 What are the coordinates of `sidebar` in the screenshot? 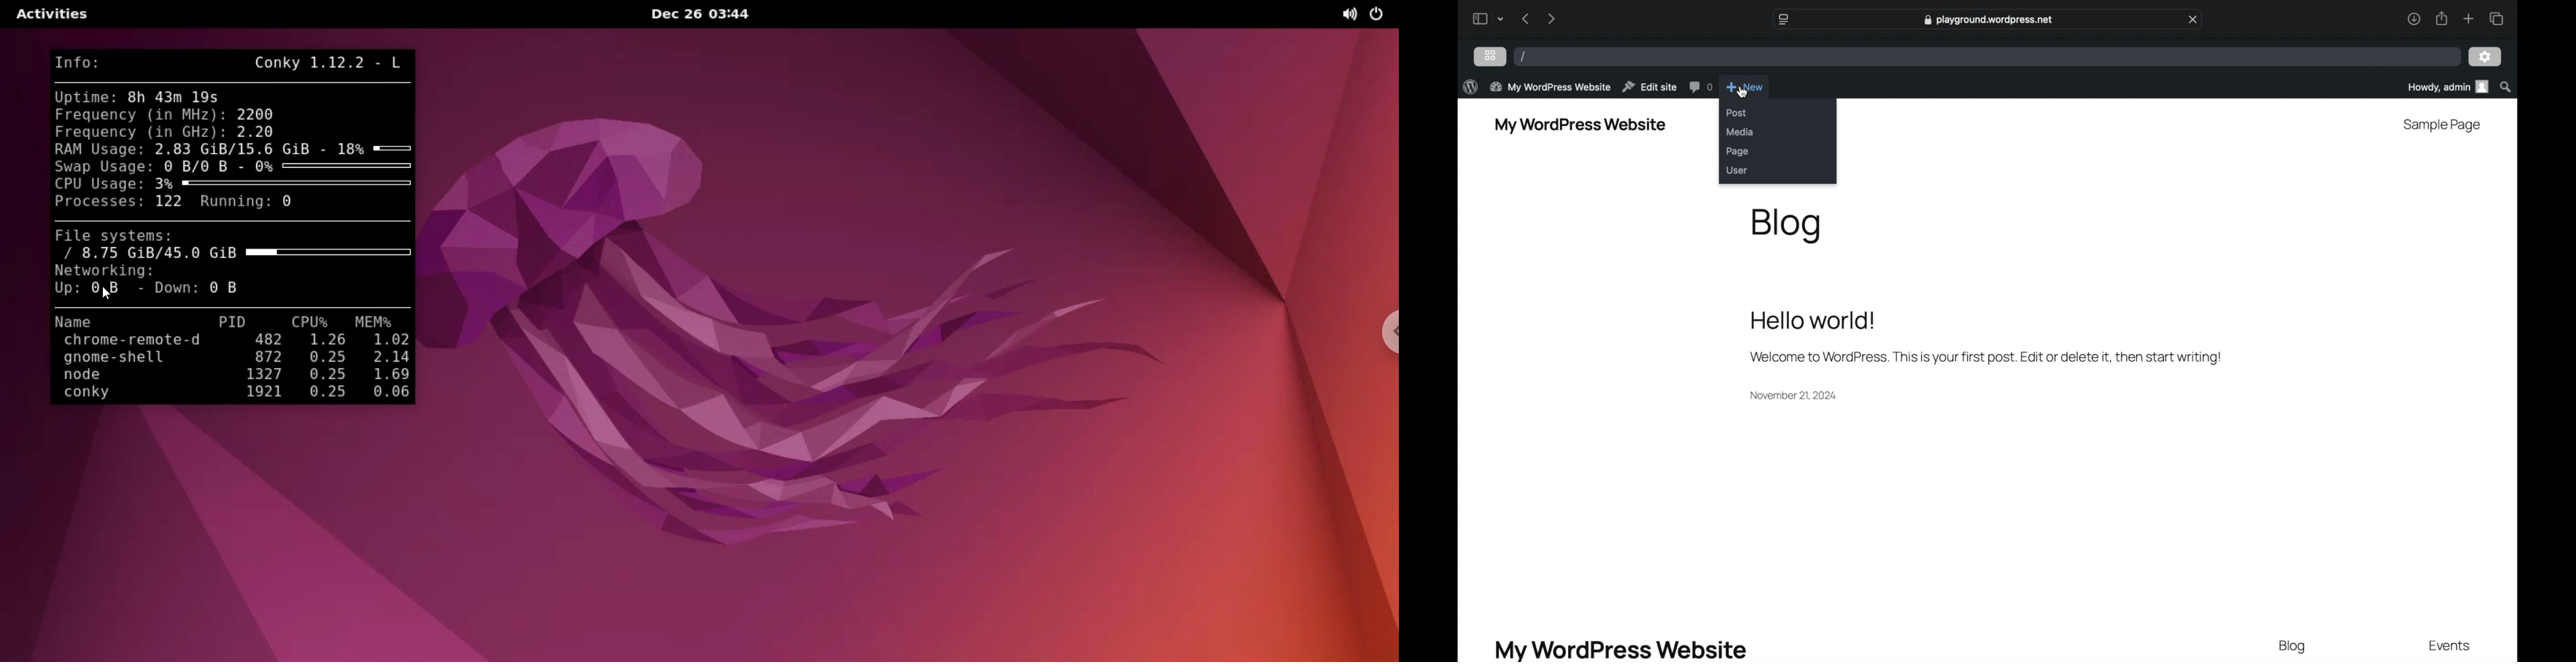 It's located at (1479, 18).